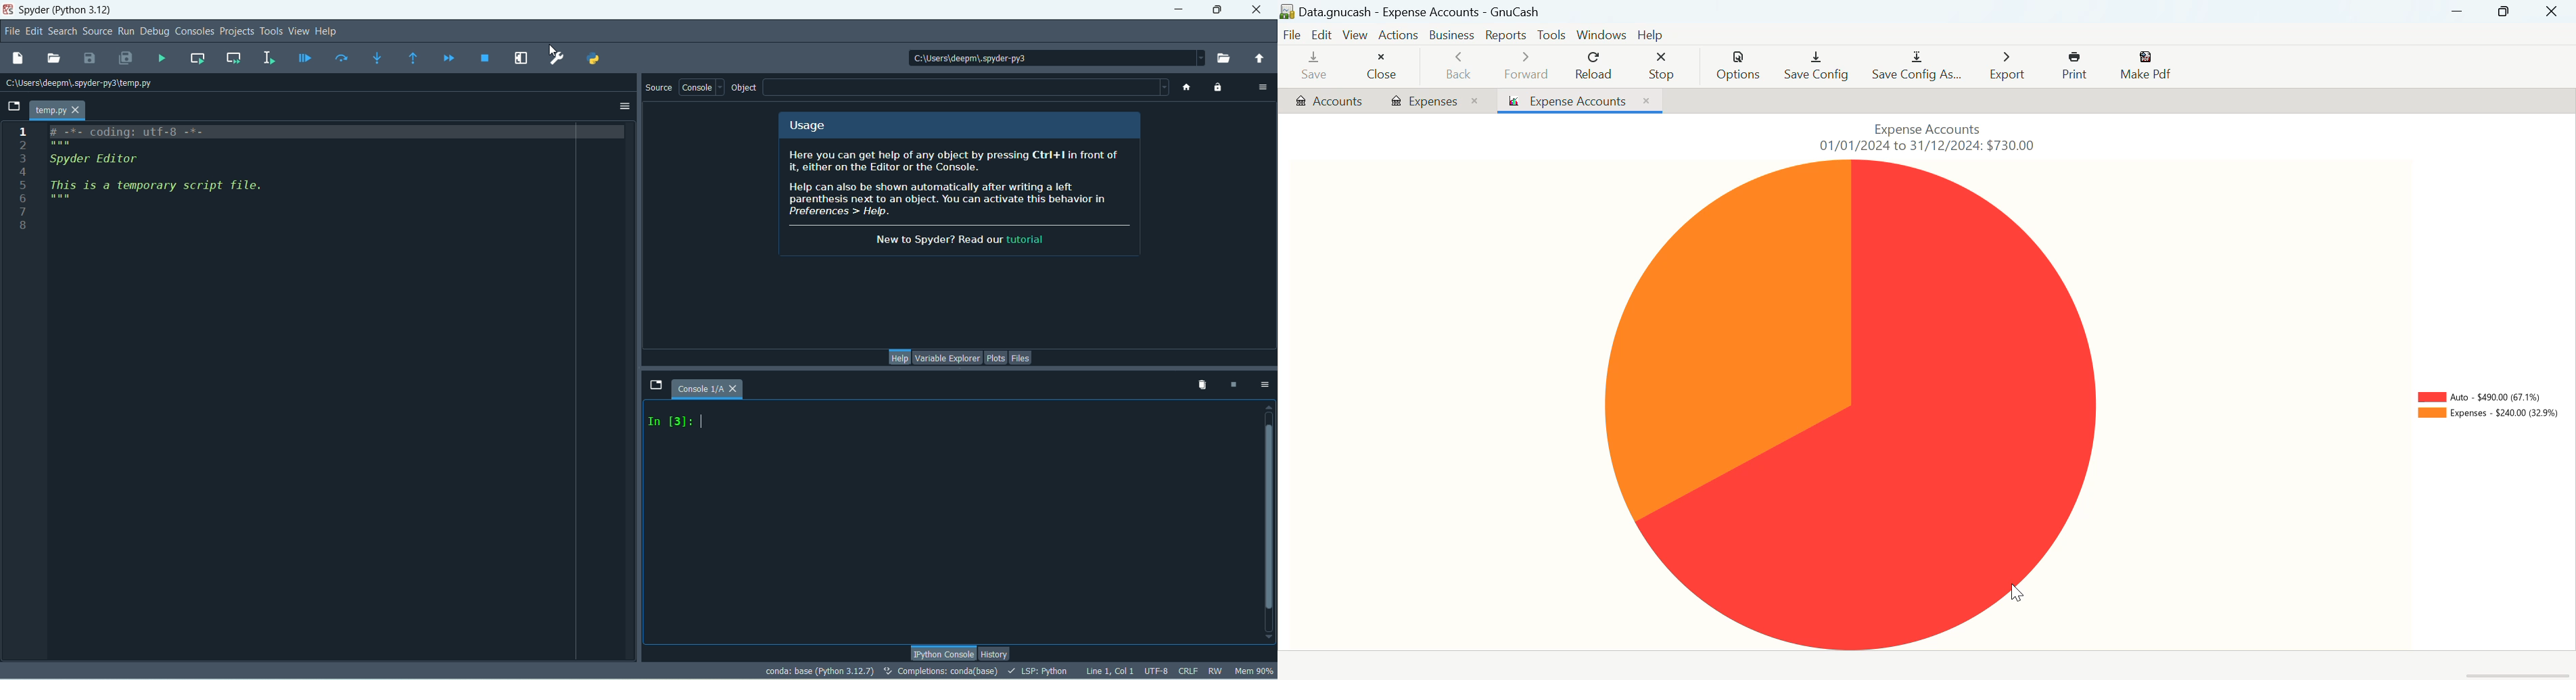  Describe the element at coordinates (62, 32) in the screenshot. I see `search` at that location.